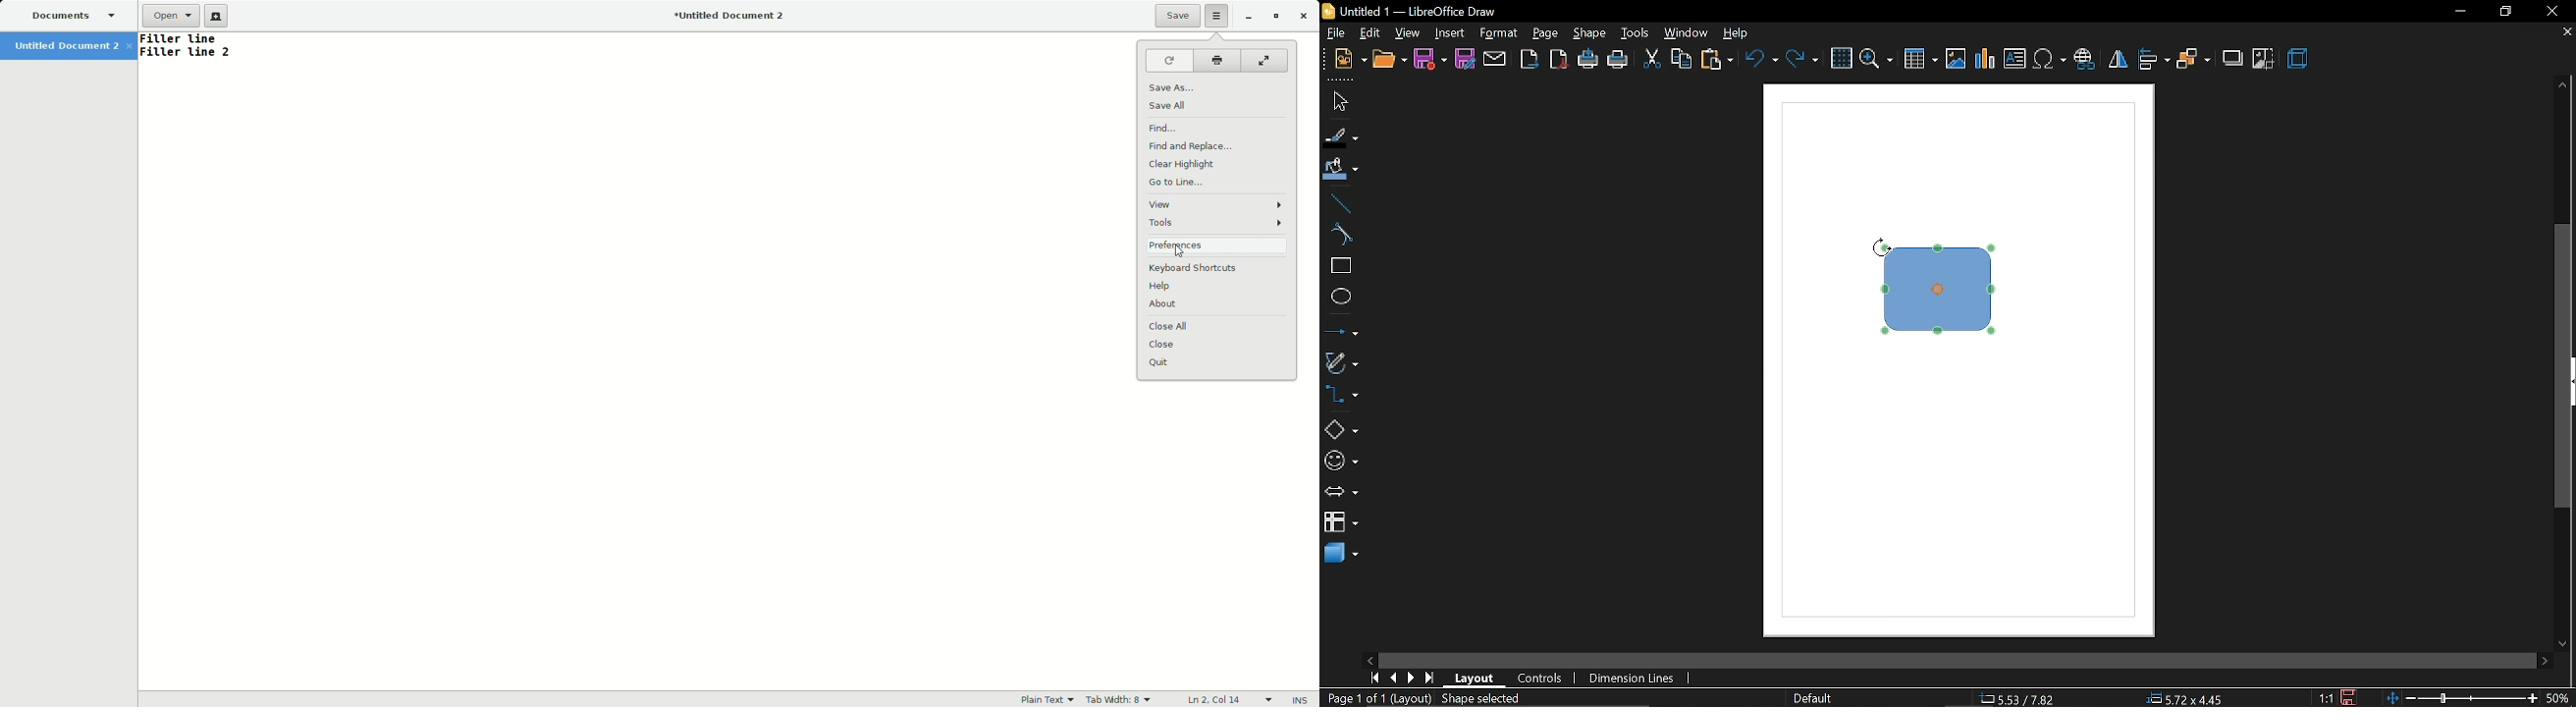 The width and height of the screenshot is (2576, 728). Describe the element at coordinates (1249, 17) in the screenshot. I see `Minimize` at that location.